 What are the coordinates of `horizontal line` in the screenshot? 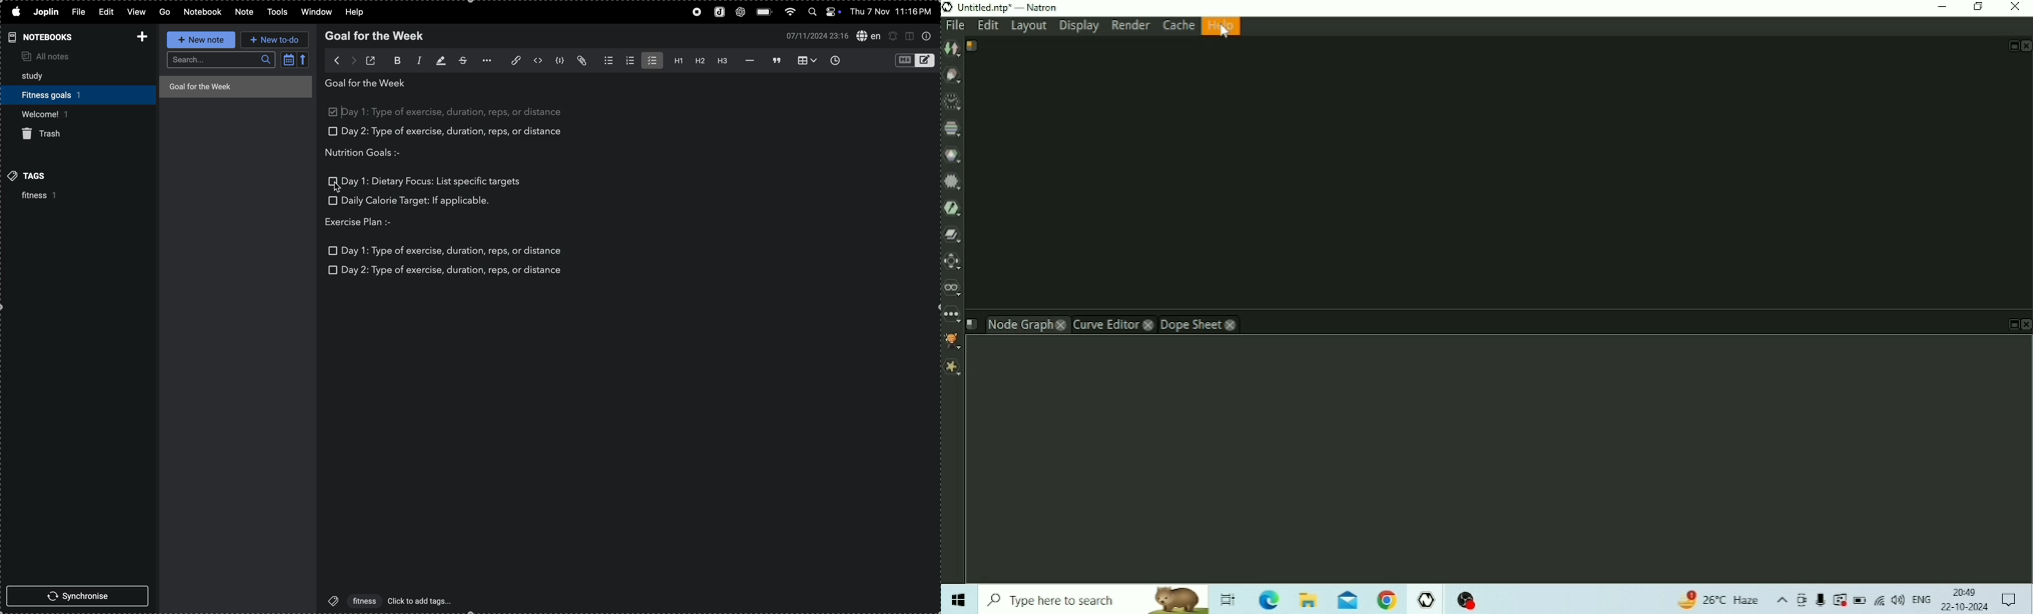 It's located at (747, 60).